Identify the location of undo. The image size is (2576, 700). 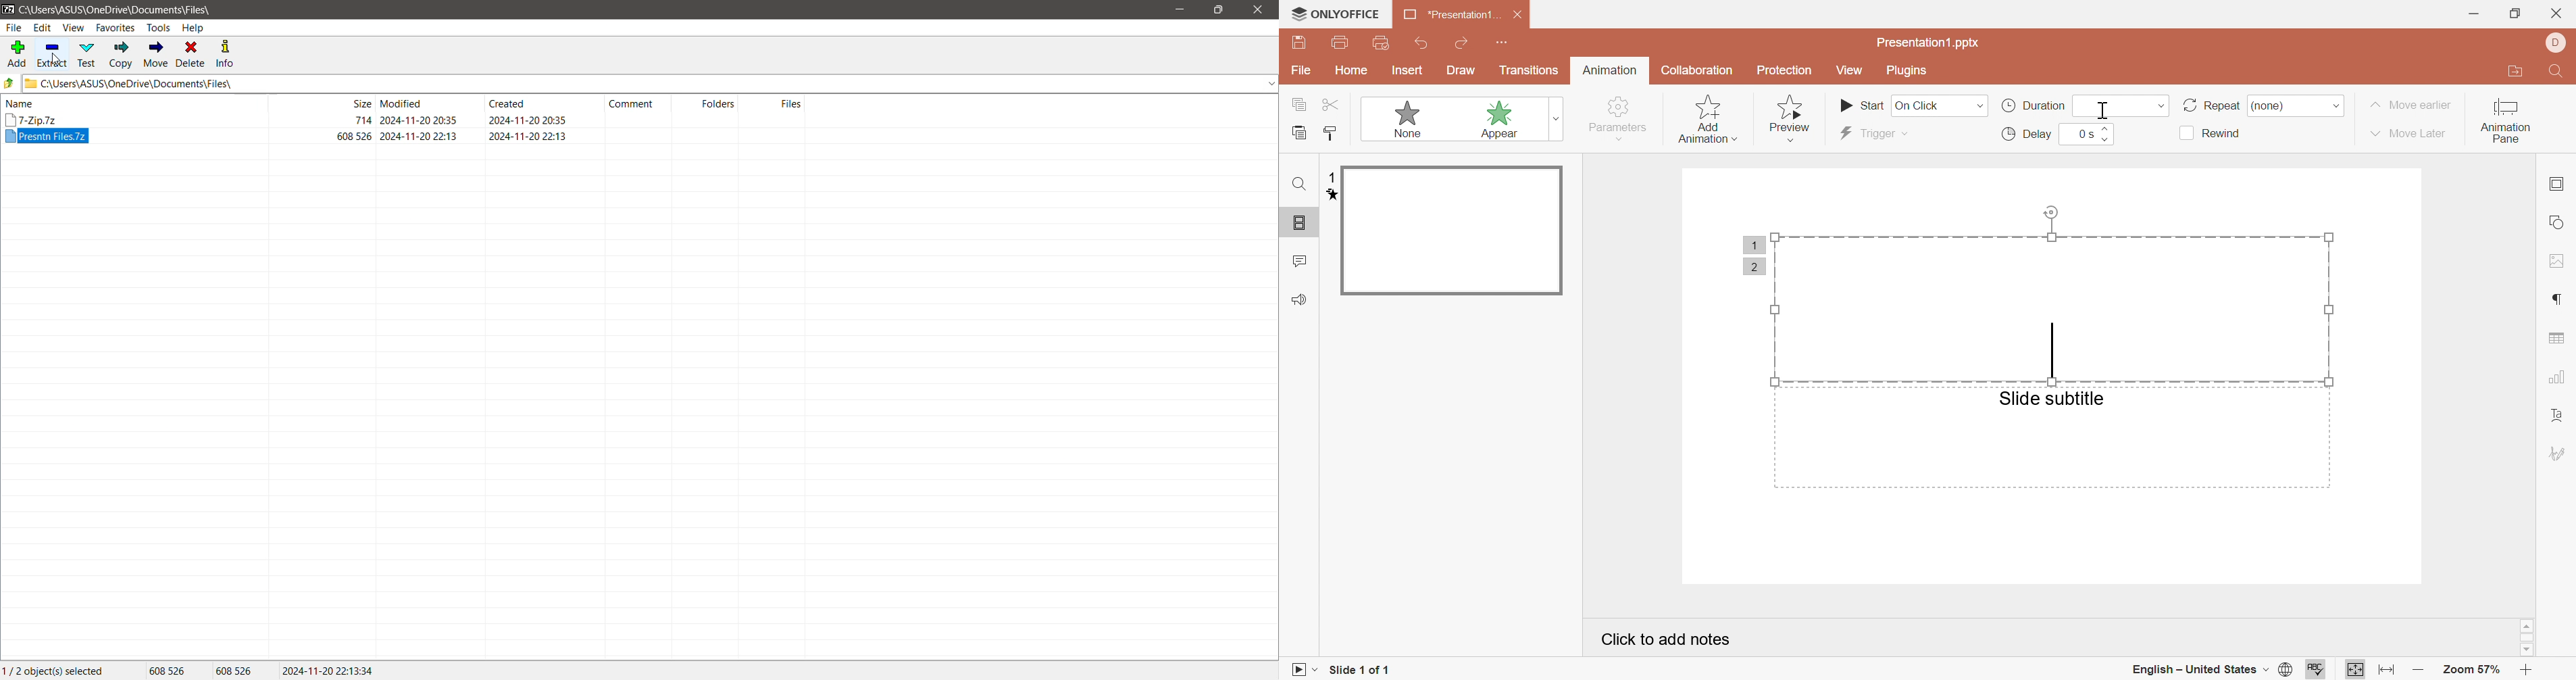
(1421, 43).